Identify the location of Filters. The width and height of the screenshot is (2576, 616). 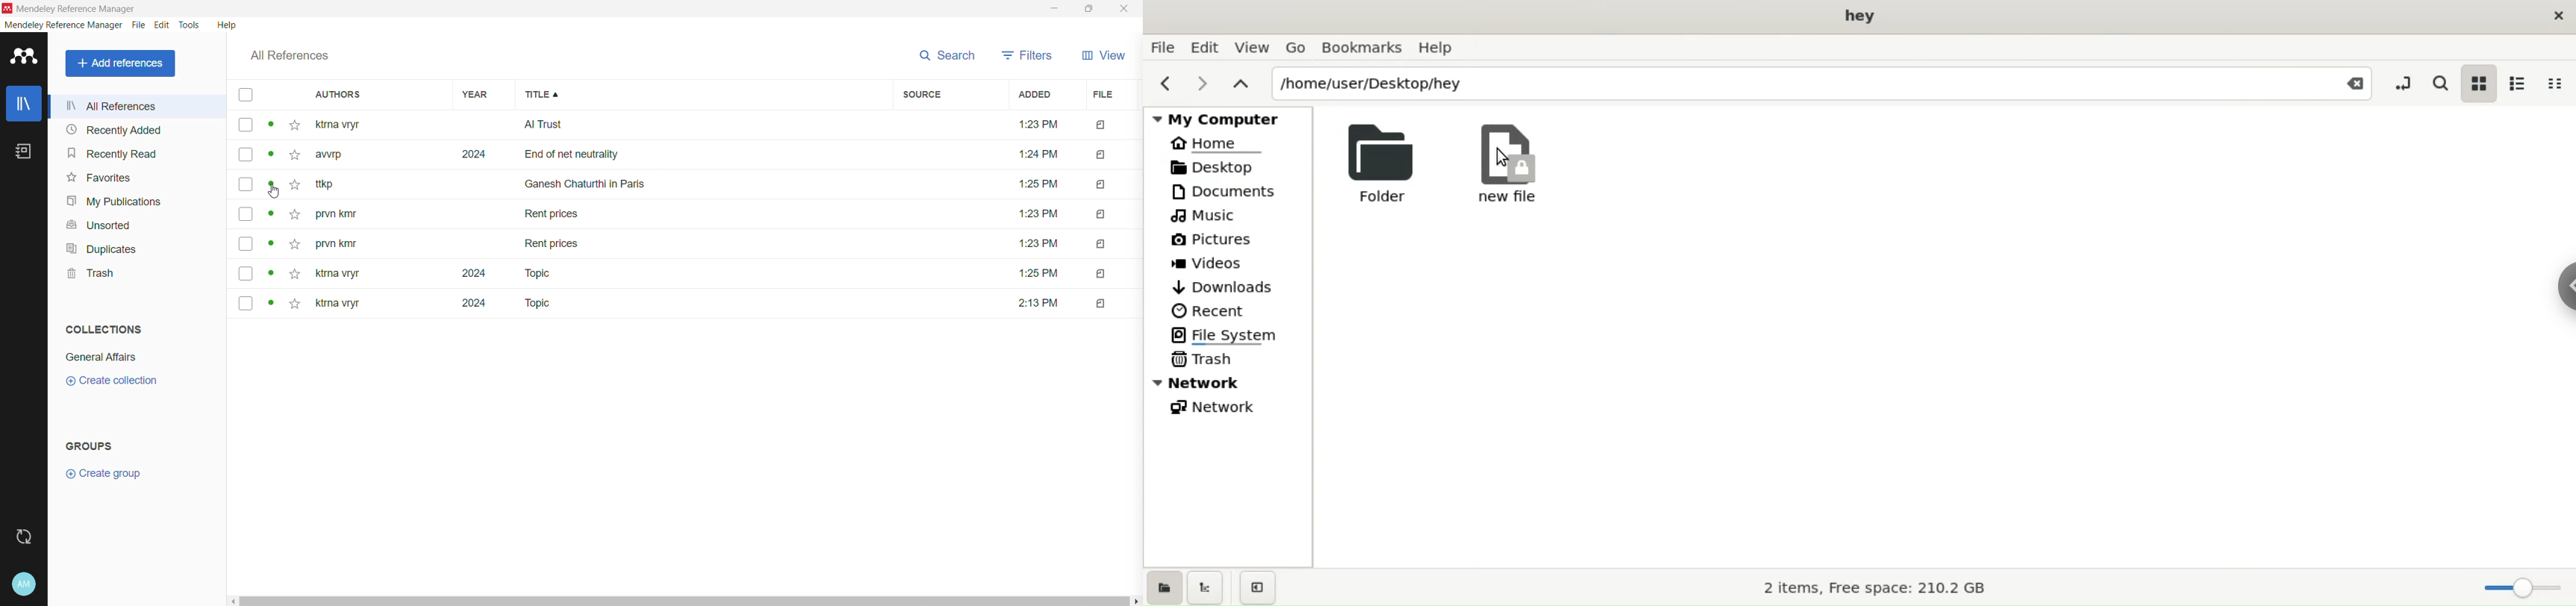
(1027, 55).